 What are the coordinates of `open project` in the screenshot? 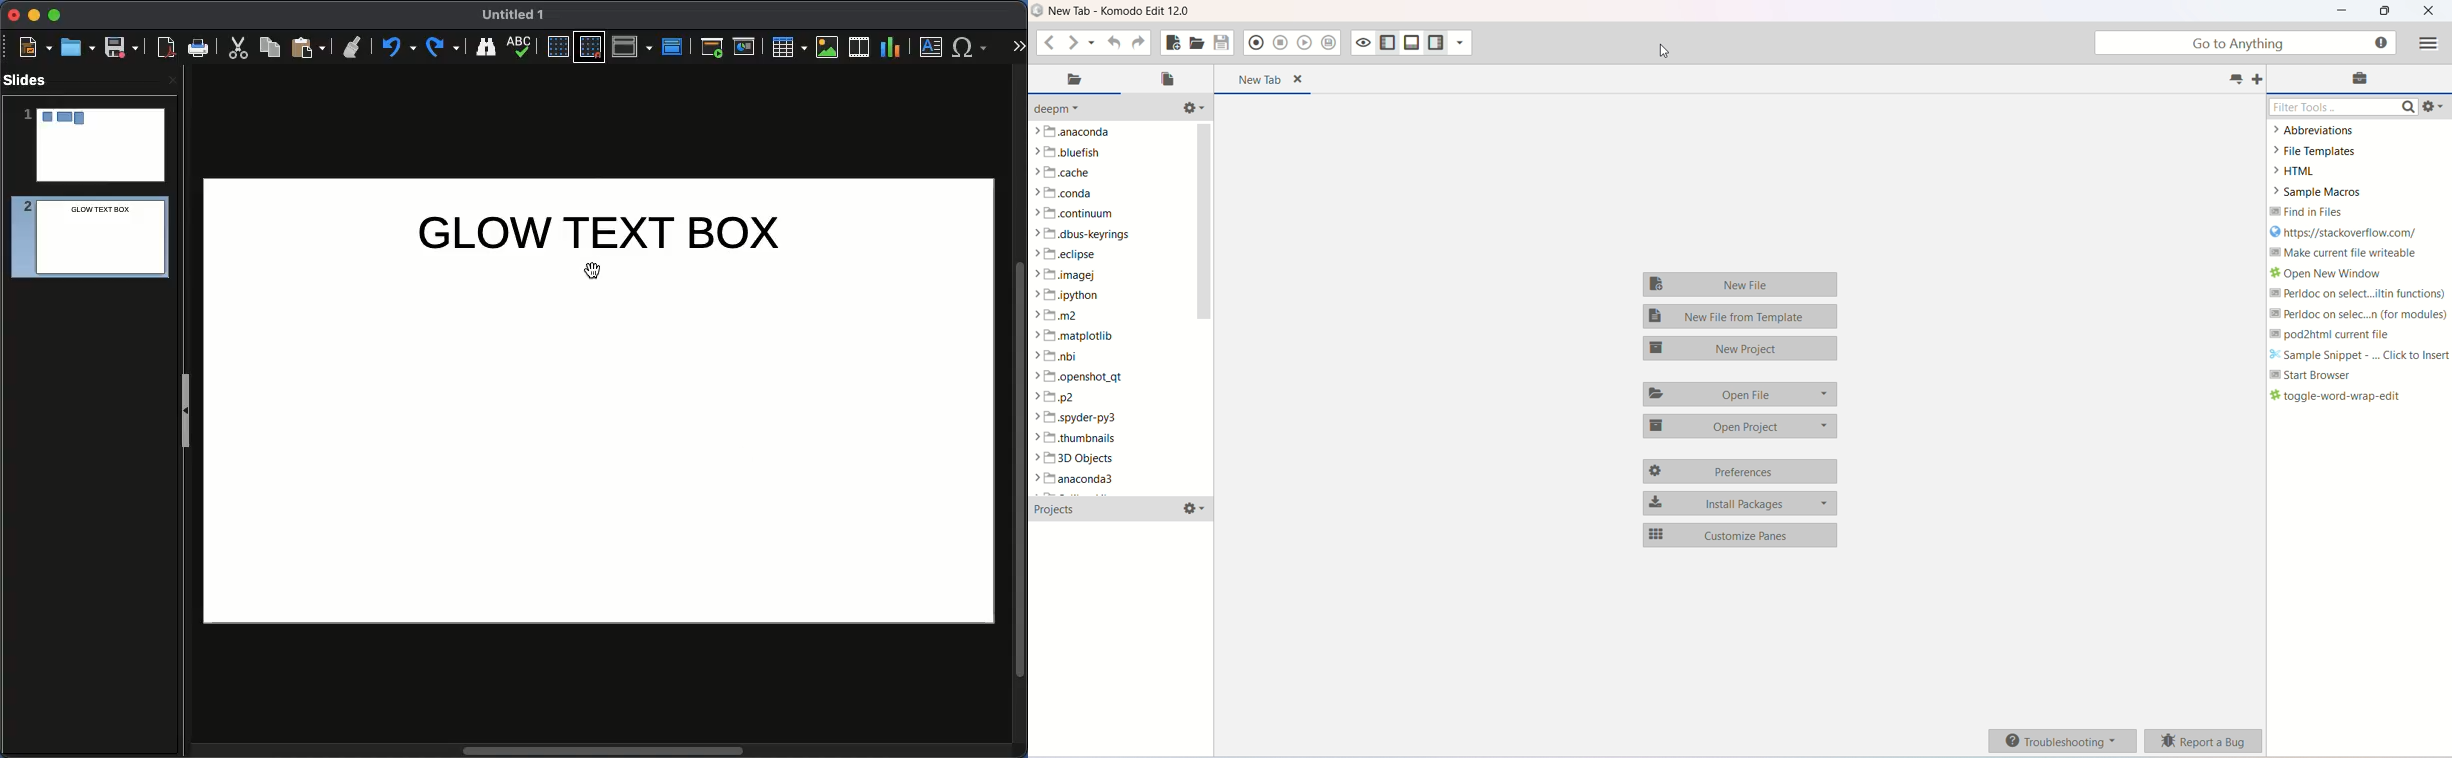 It's located at (1742, 426).